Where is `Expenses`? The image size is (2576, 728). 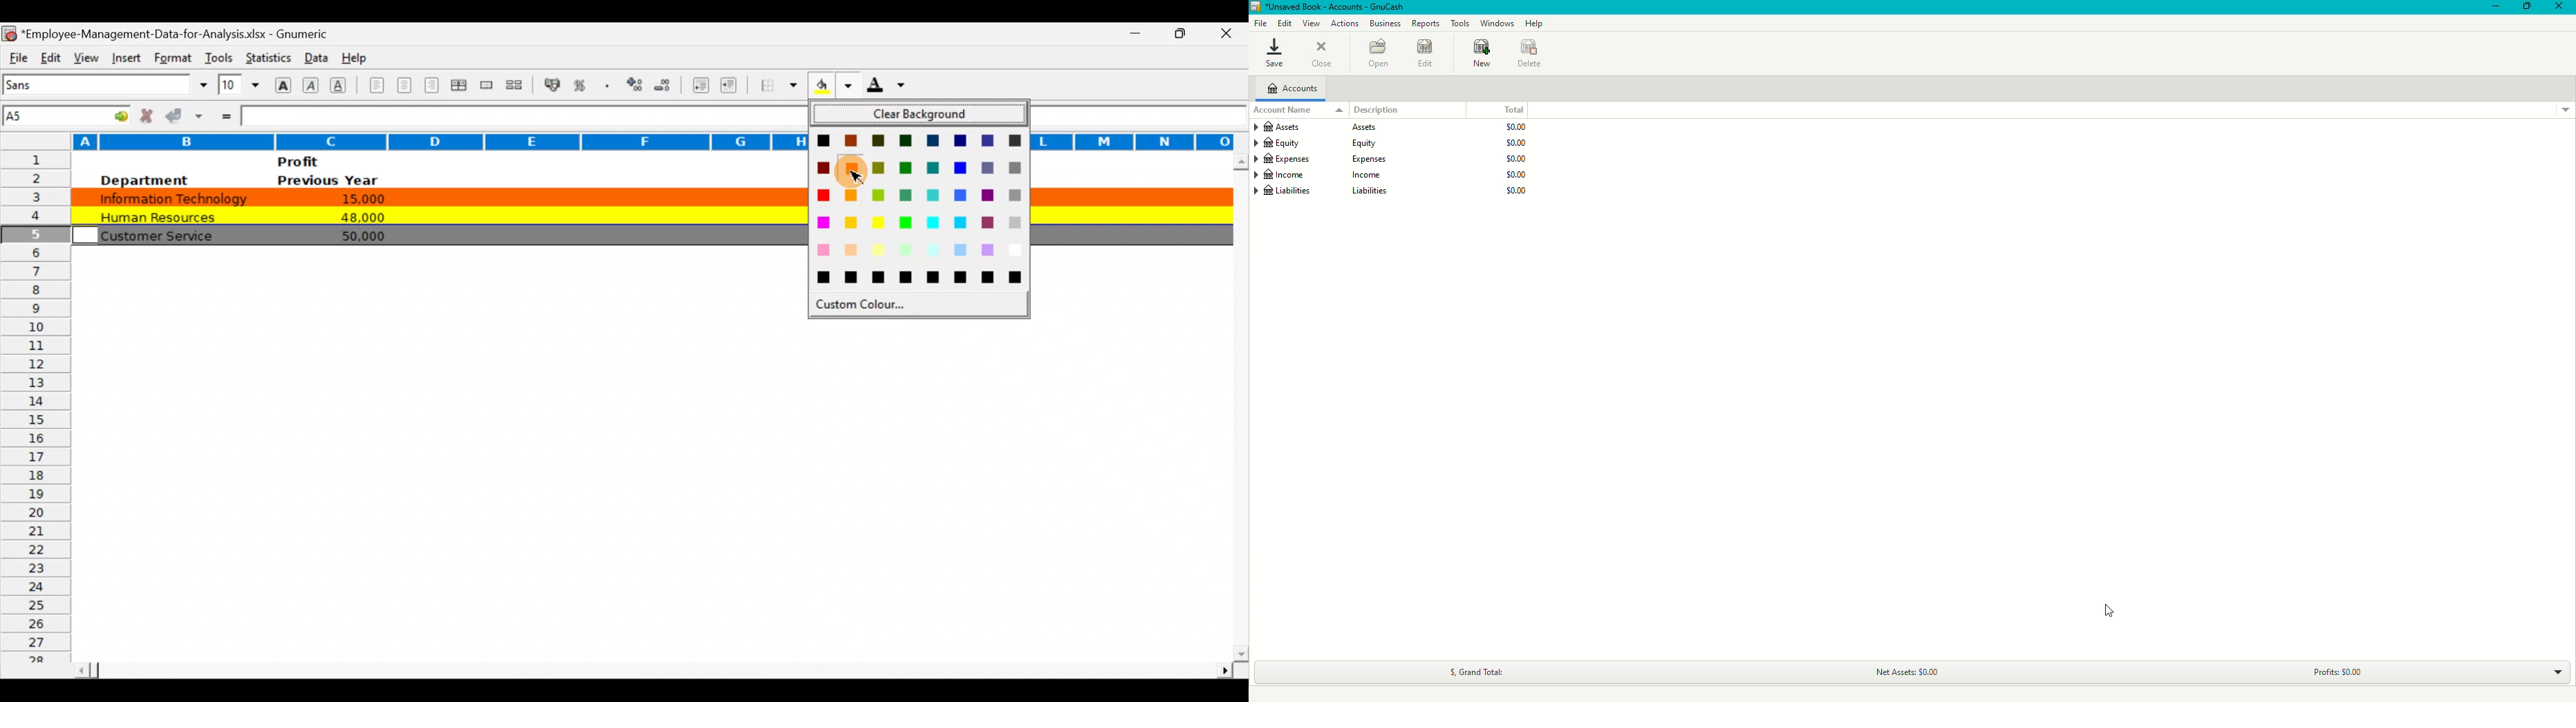
Expenses is located at coordinates (1393, 158).